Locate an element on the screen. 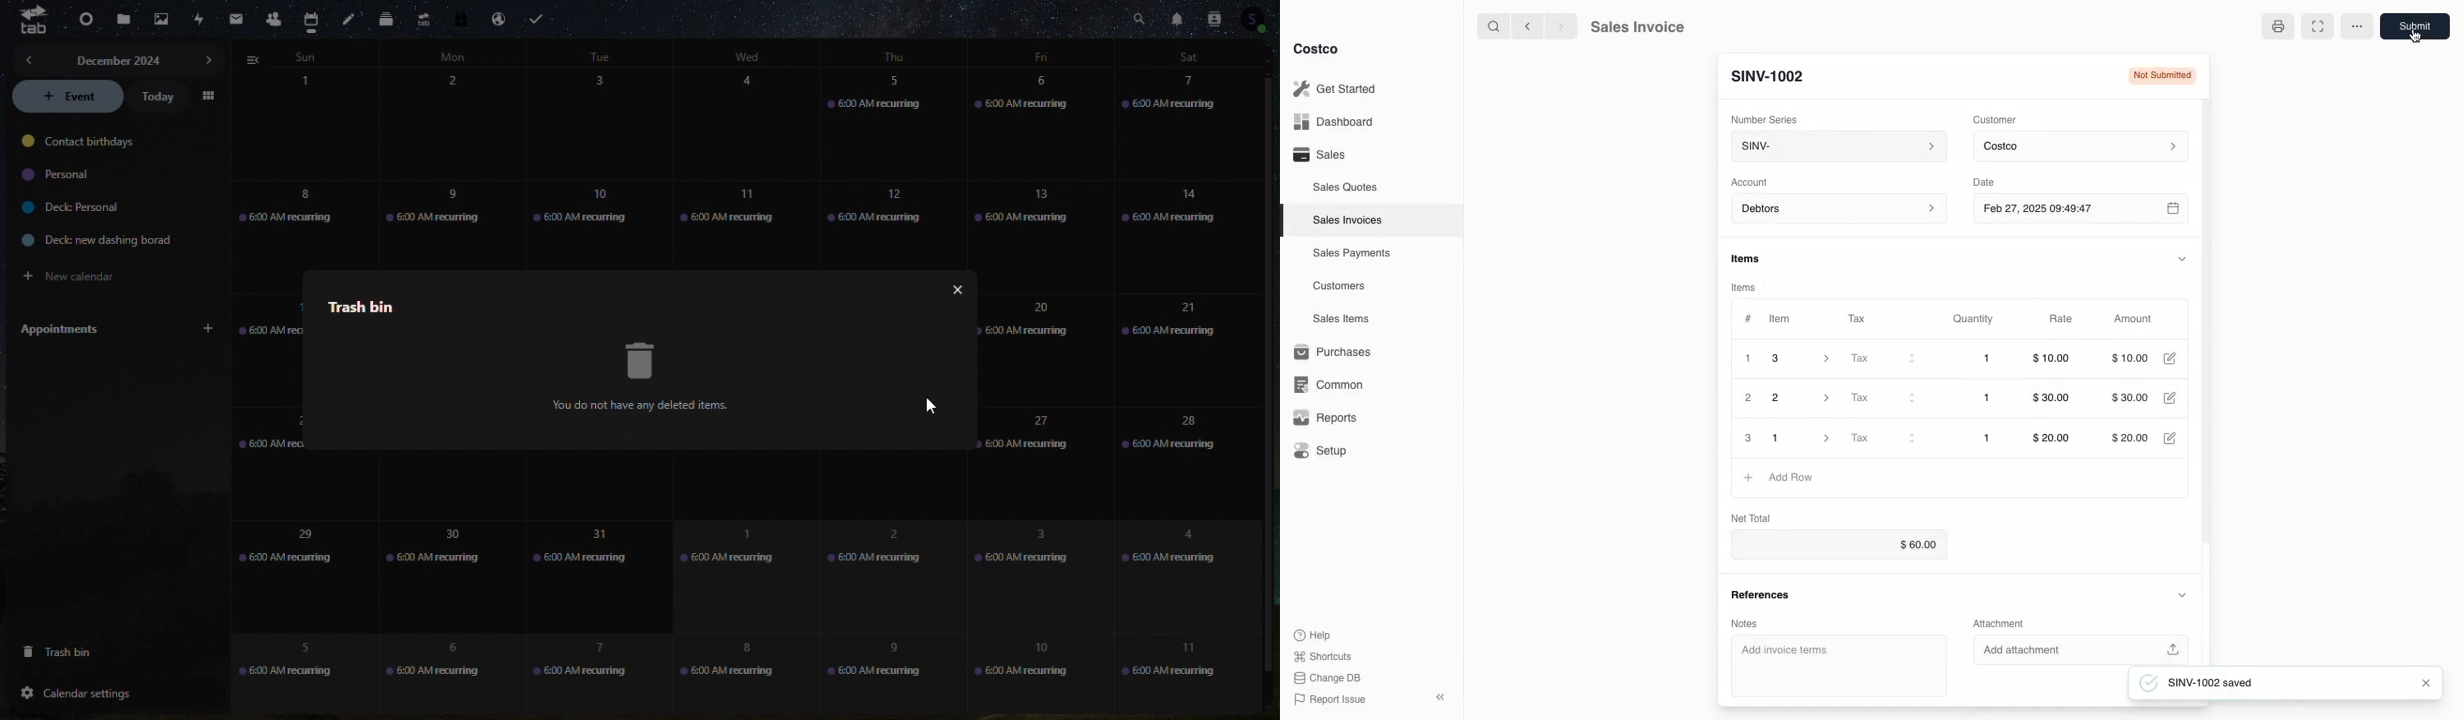 The image size is (2464, 728). Shortcuts is located at coordinates (1322, 655).